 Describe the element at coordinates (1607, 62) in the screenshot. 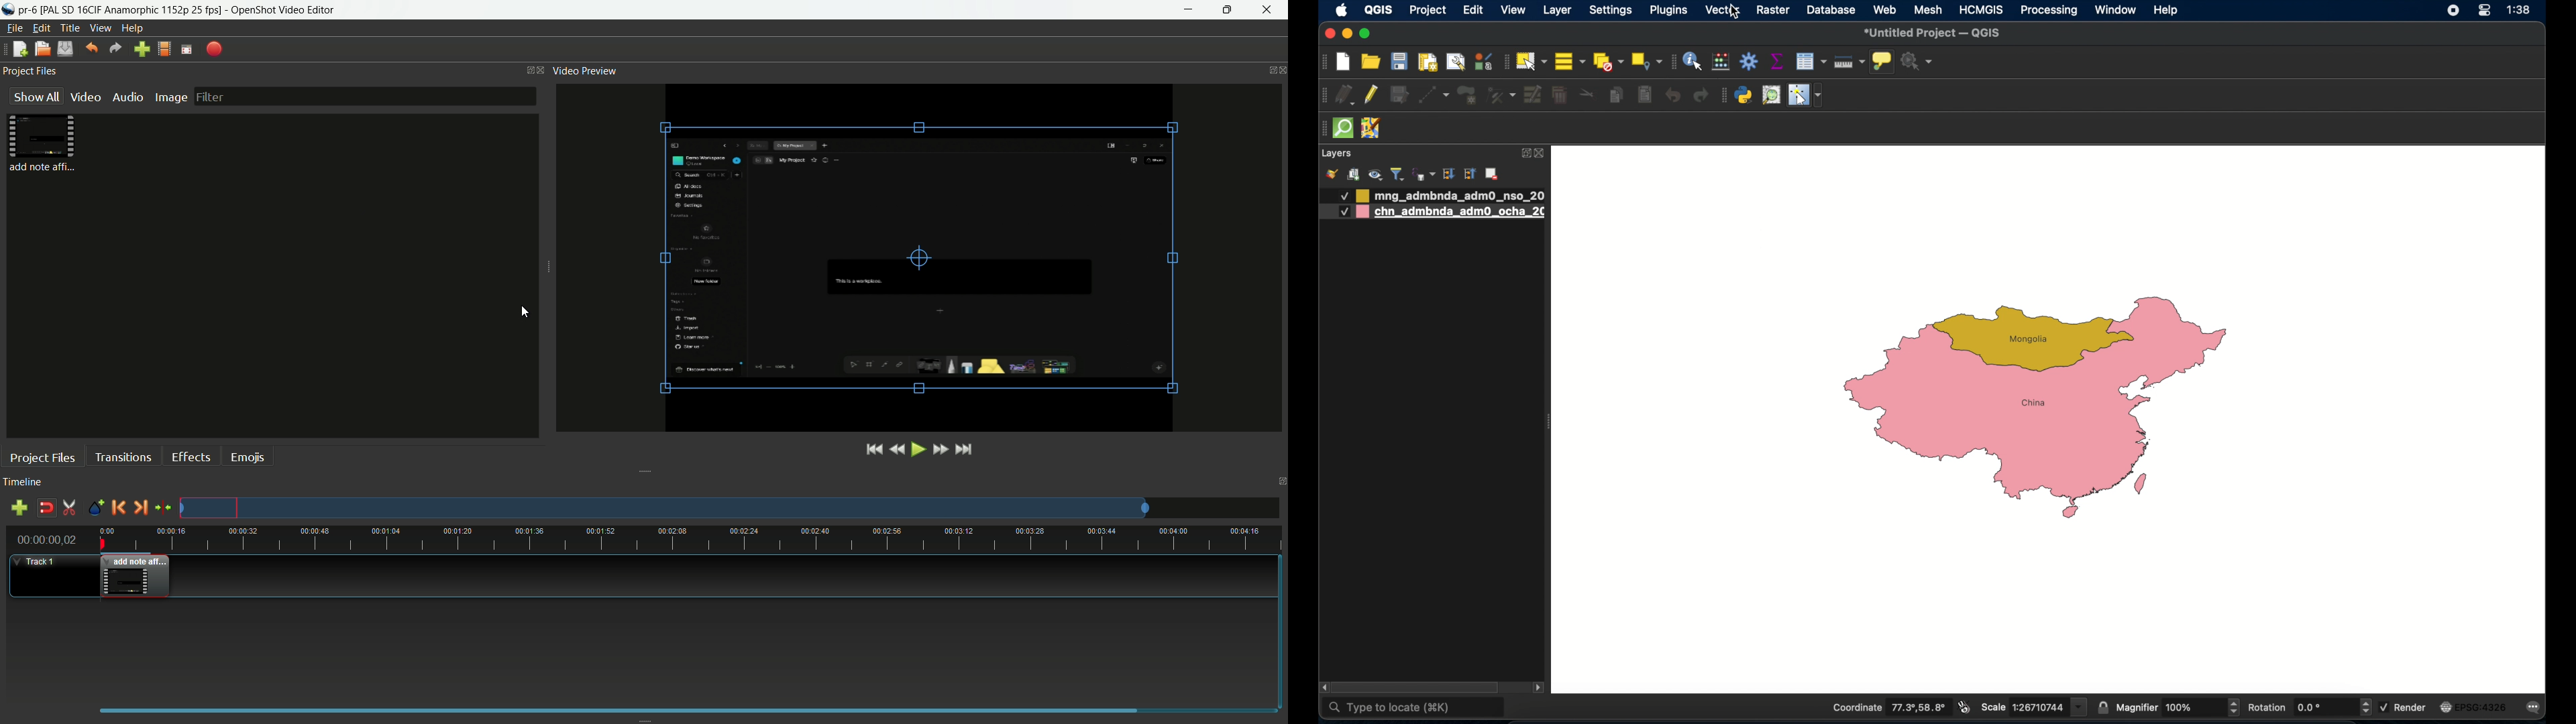

I see `deselect all features` at that location.